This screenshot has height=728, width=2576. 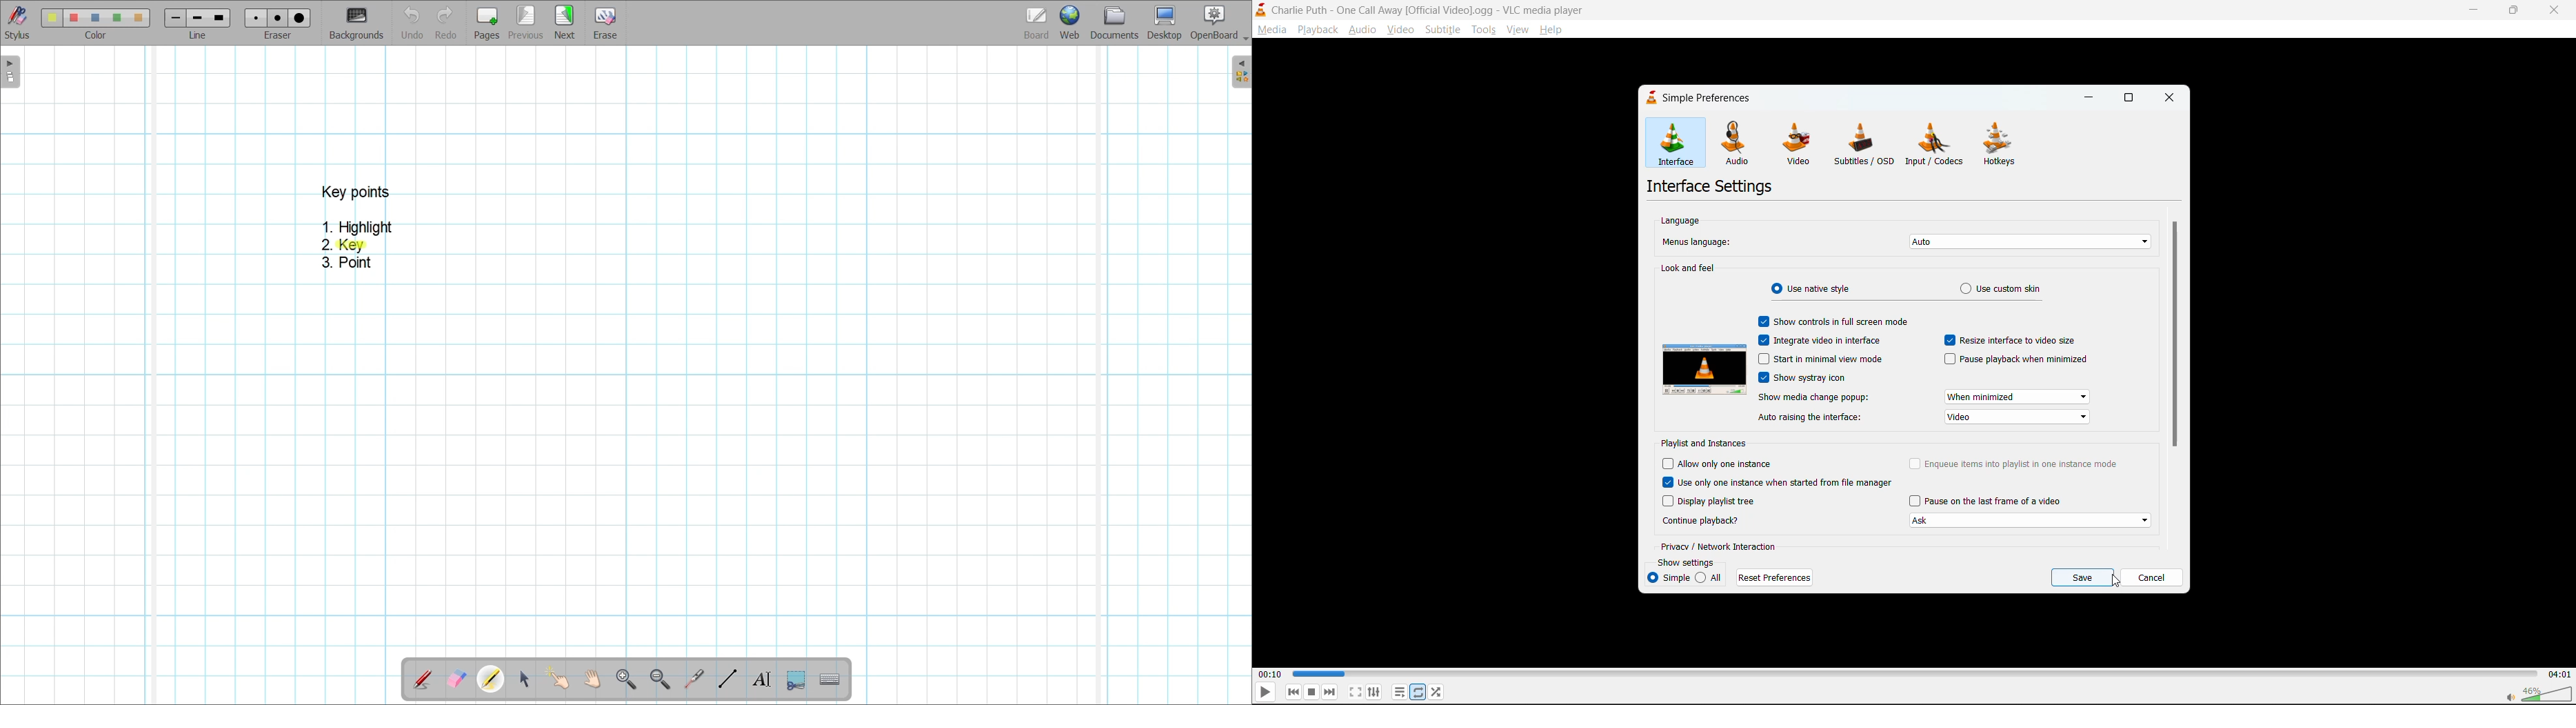 What do you see at coordinates (1270, 31) in the screenshot?
I see `media` at bounding box center [1270, 31].